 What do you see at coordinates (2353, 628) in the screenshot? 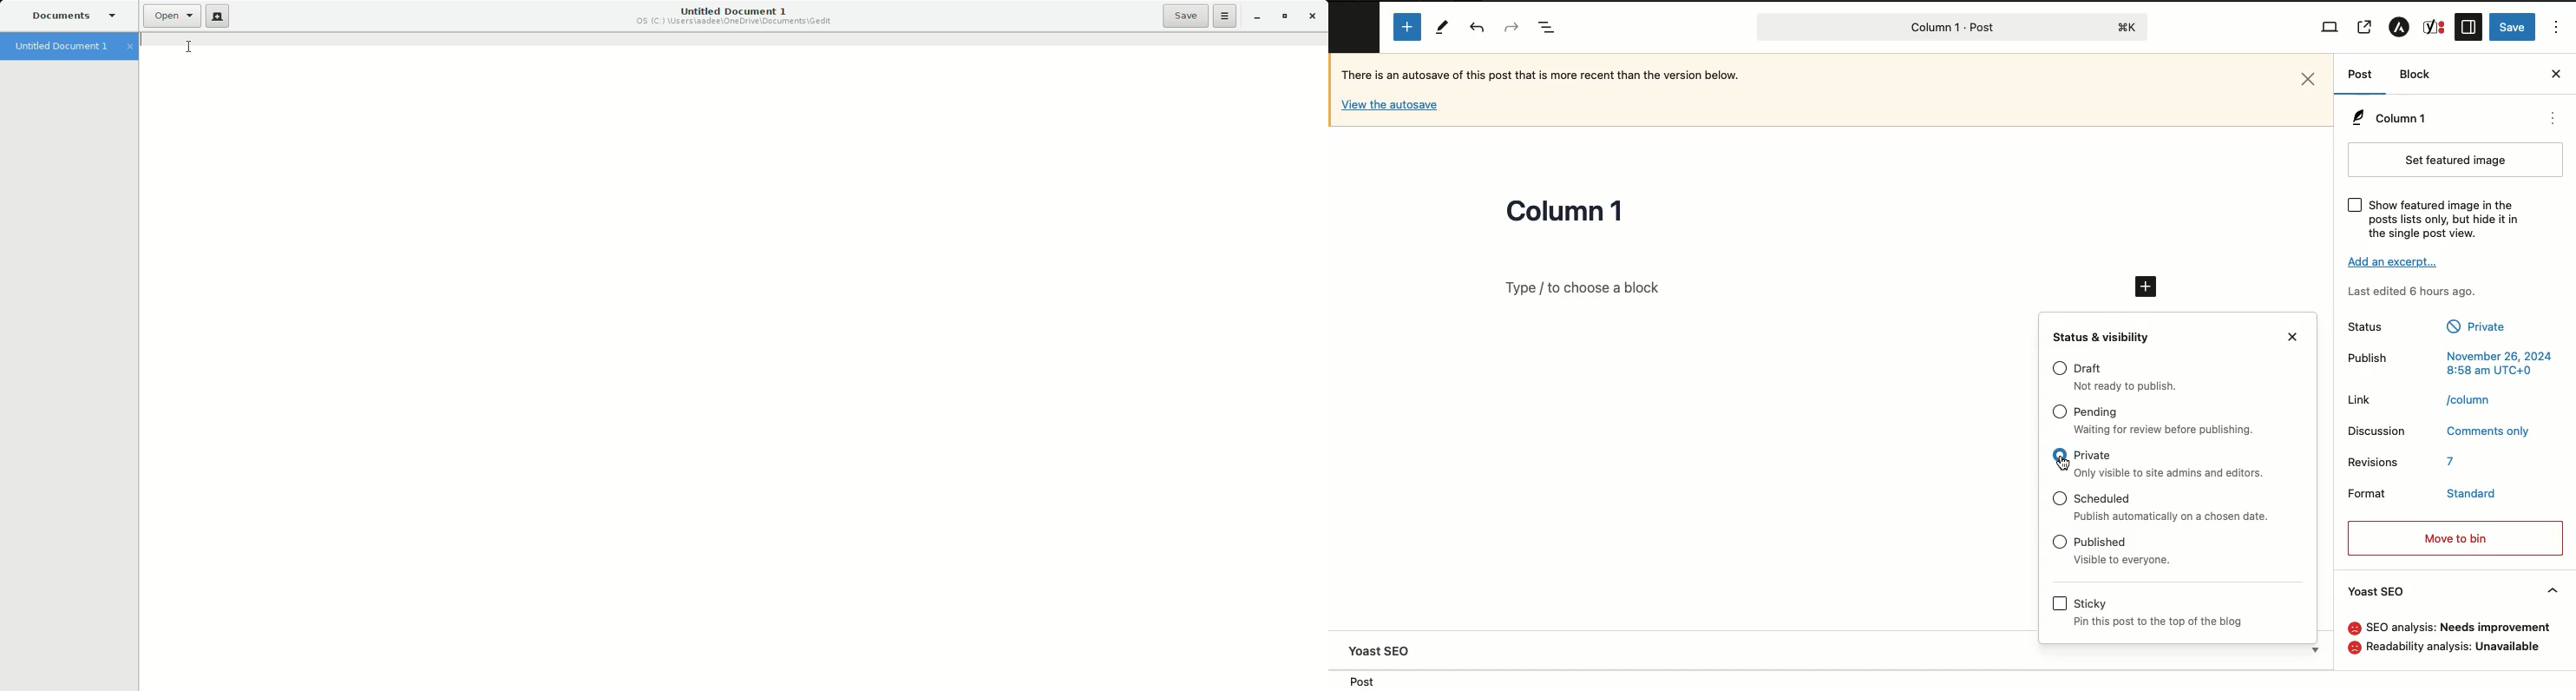
I see `emoji` at bounding box center [2353, 628].